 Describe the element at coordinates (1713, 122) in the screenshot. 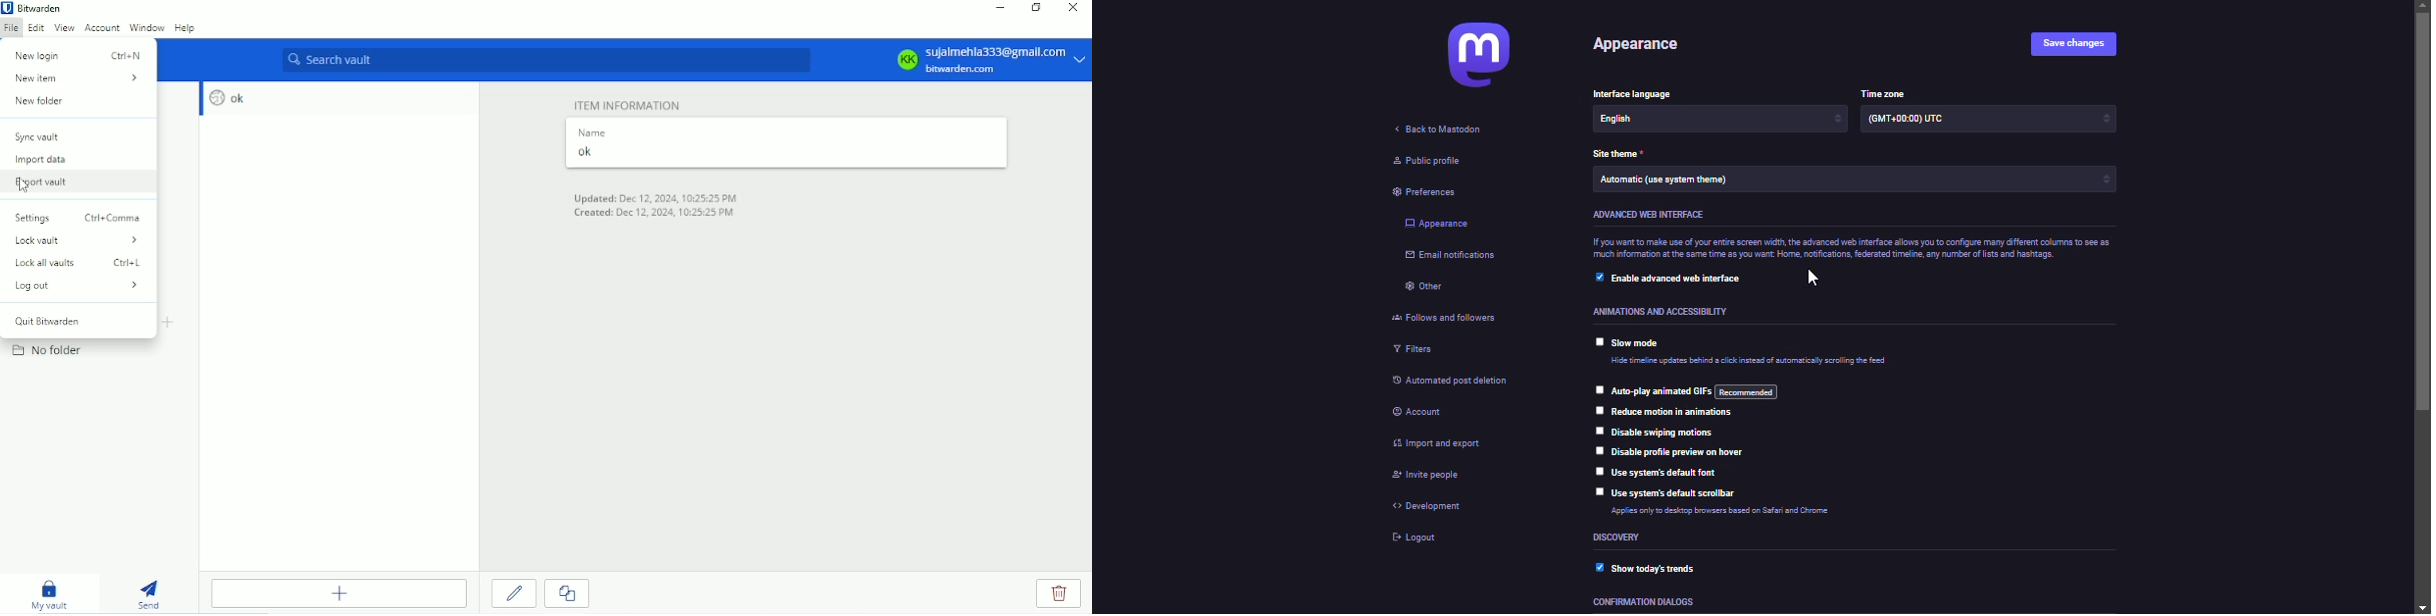

I see `English` at that location.